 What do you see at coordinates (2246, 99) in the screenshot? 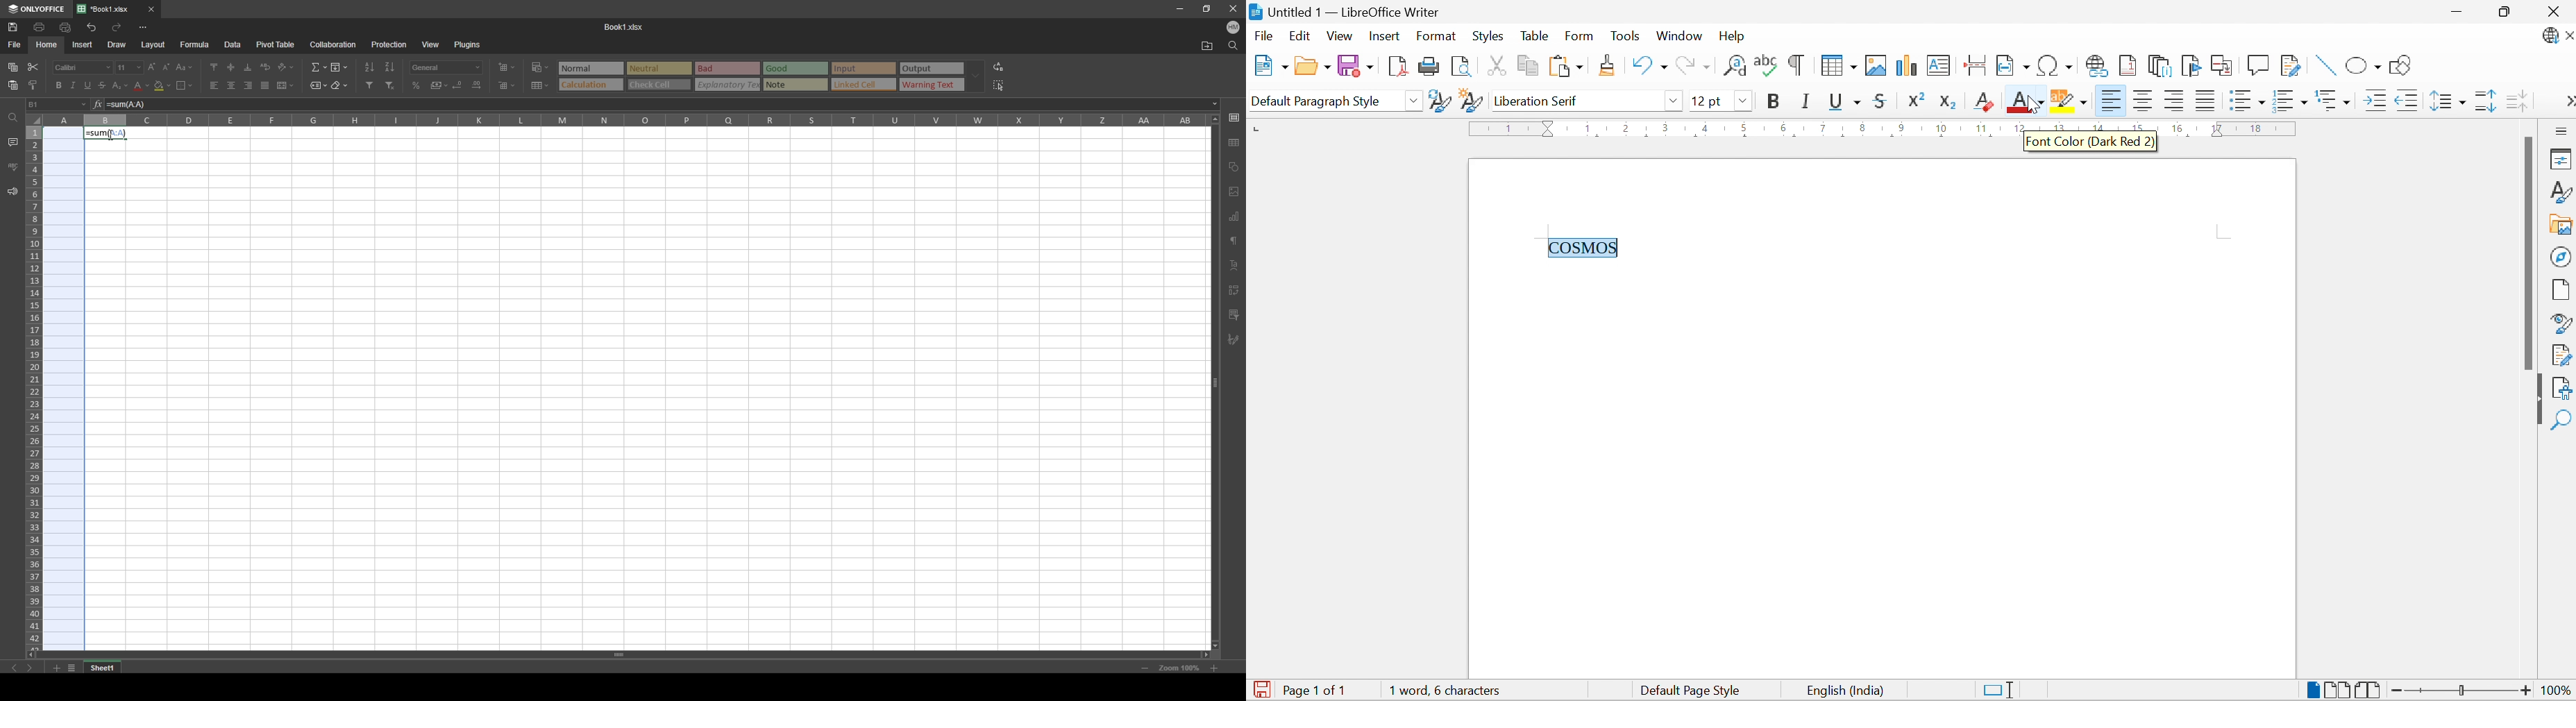
I see `Toggle Unordered List` at bounding box center [2246, 99].